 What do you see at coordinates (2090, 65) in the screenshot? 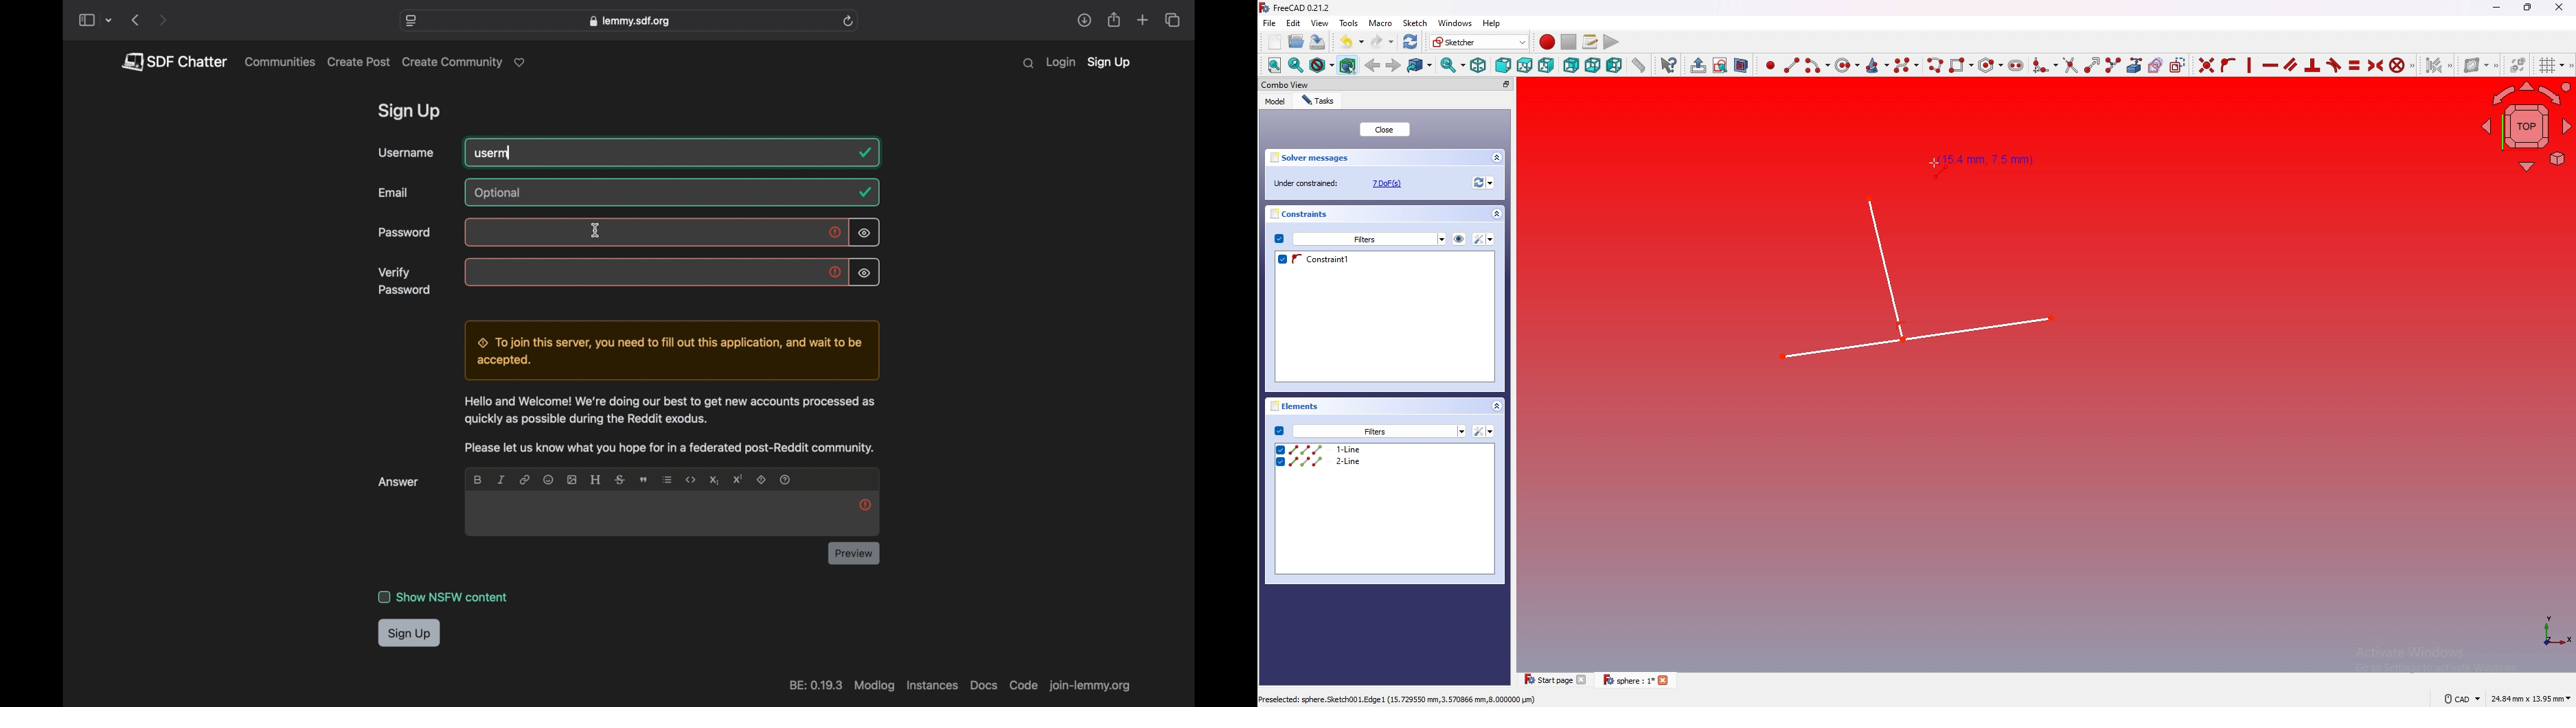
I see `Extend edge` at bounding box center [2090, 65].